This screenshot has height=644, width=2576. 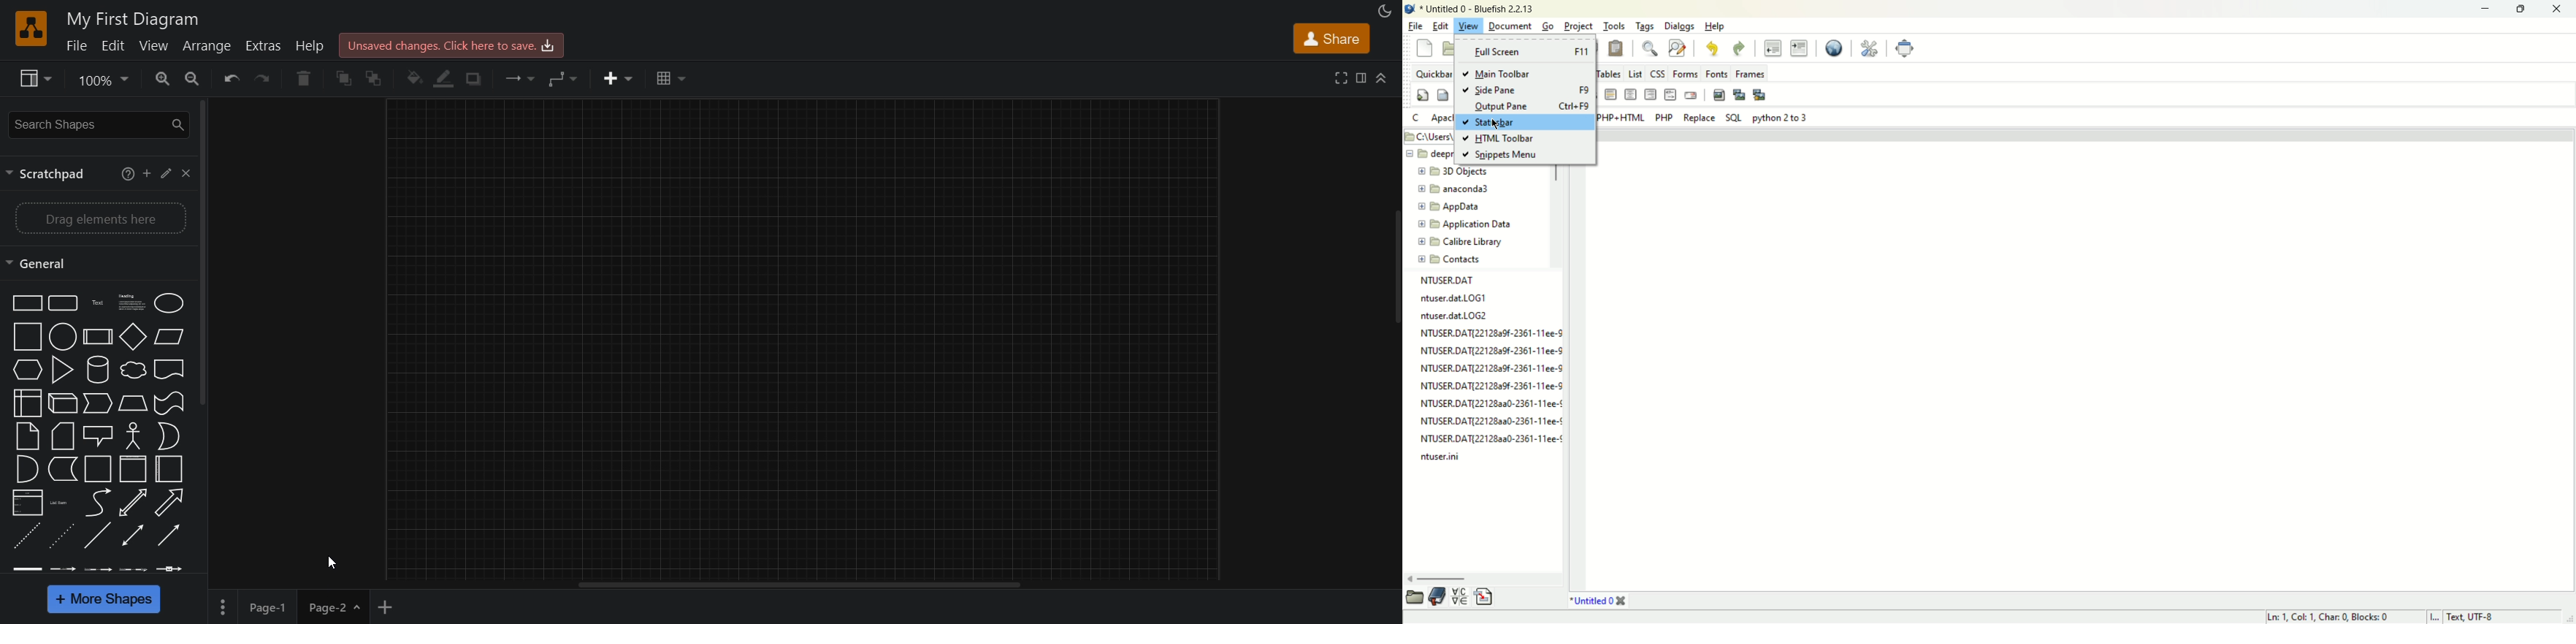 I want to click on help, so click(x=125, y=175).